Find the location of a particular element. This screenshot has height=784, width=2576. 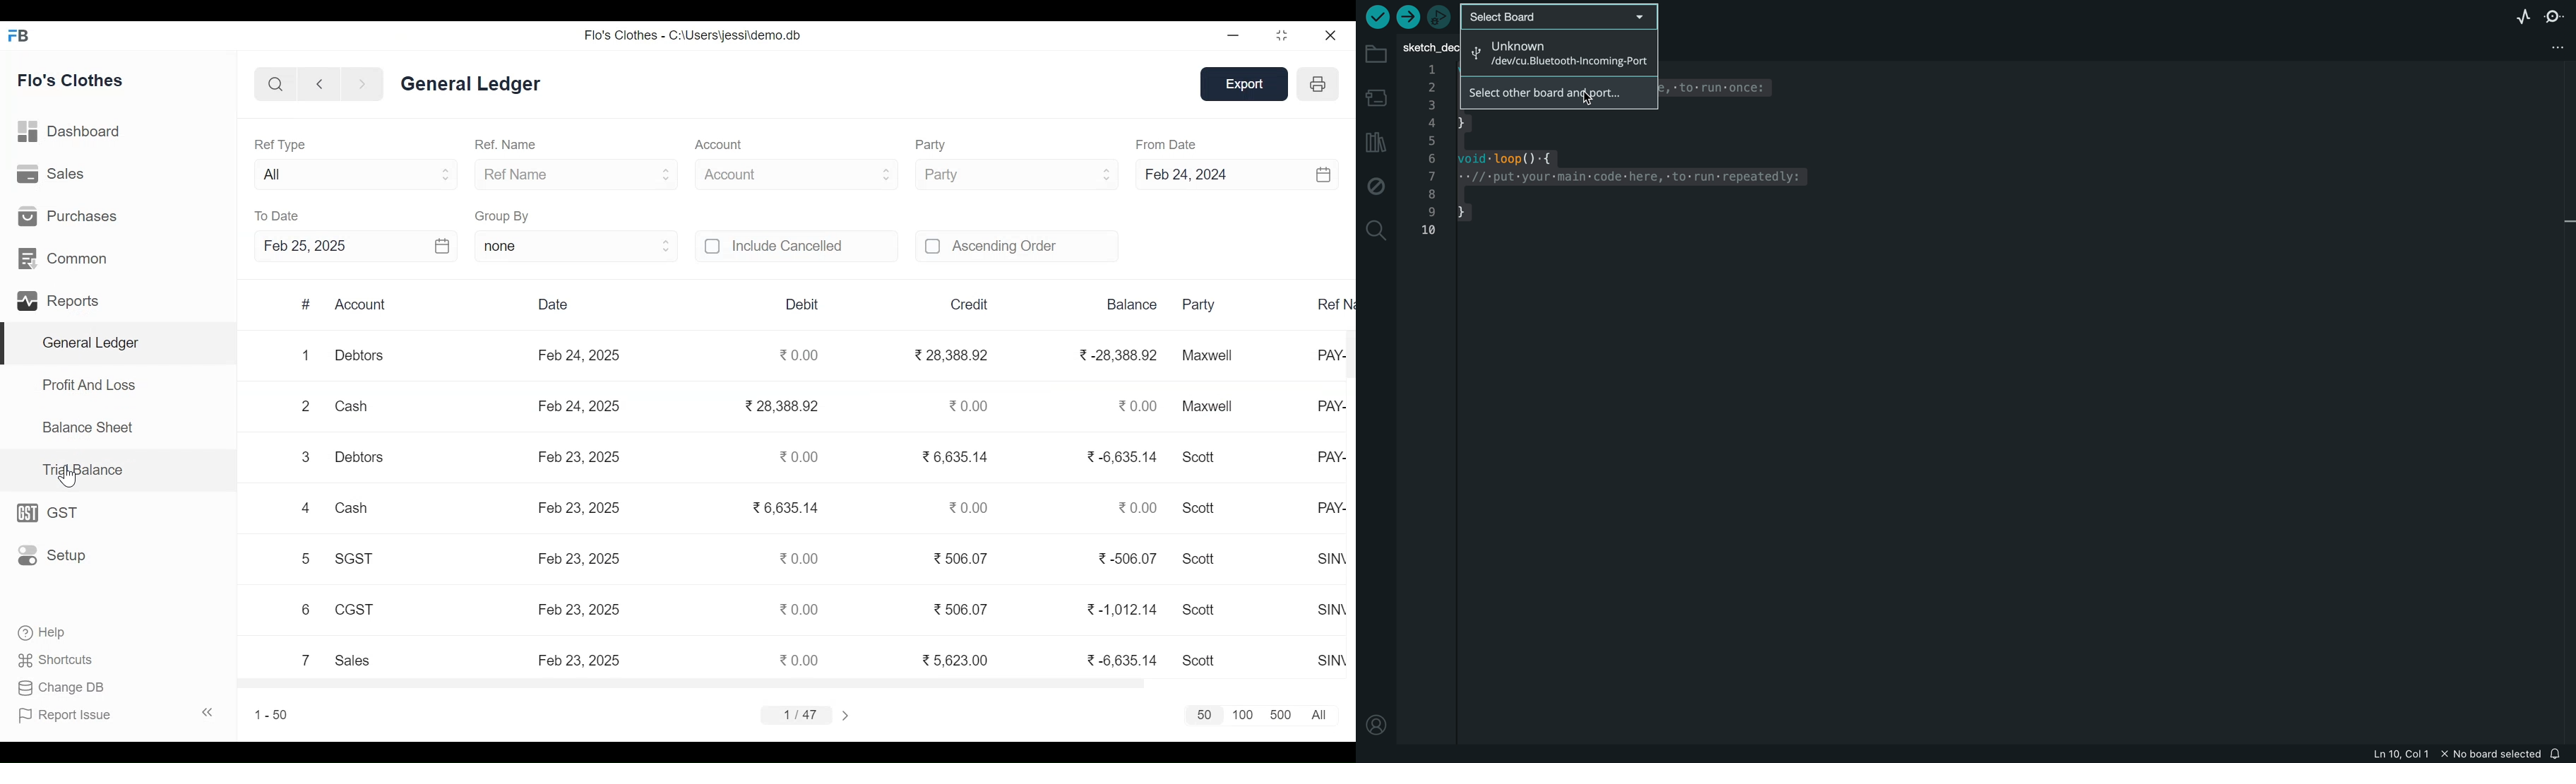

Ref Type is located at coordinates (284, 146).